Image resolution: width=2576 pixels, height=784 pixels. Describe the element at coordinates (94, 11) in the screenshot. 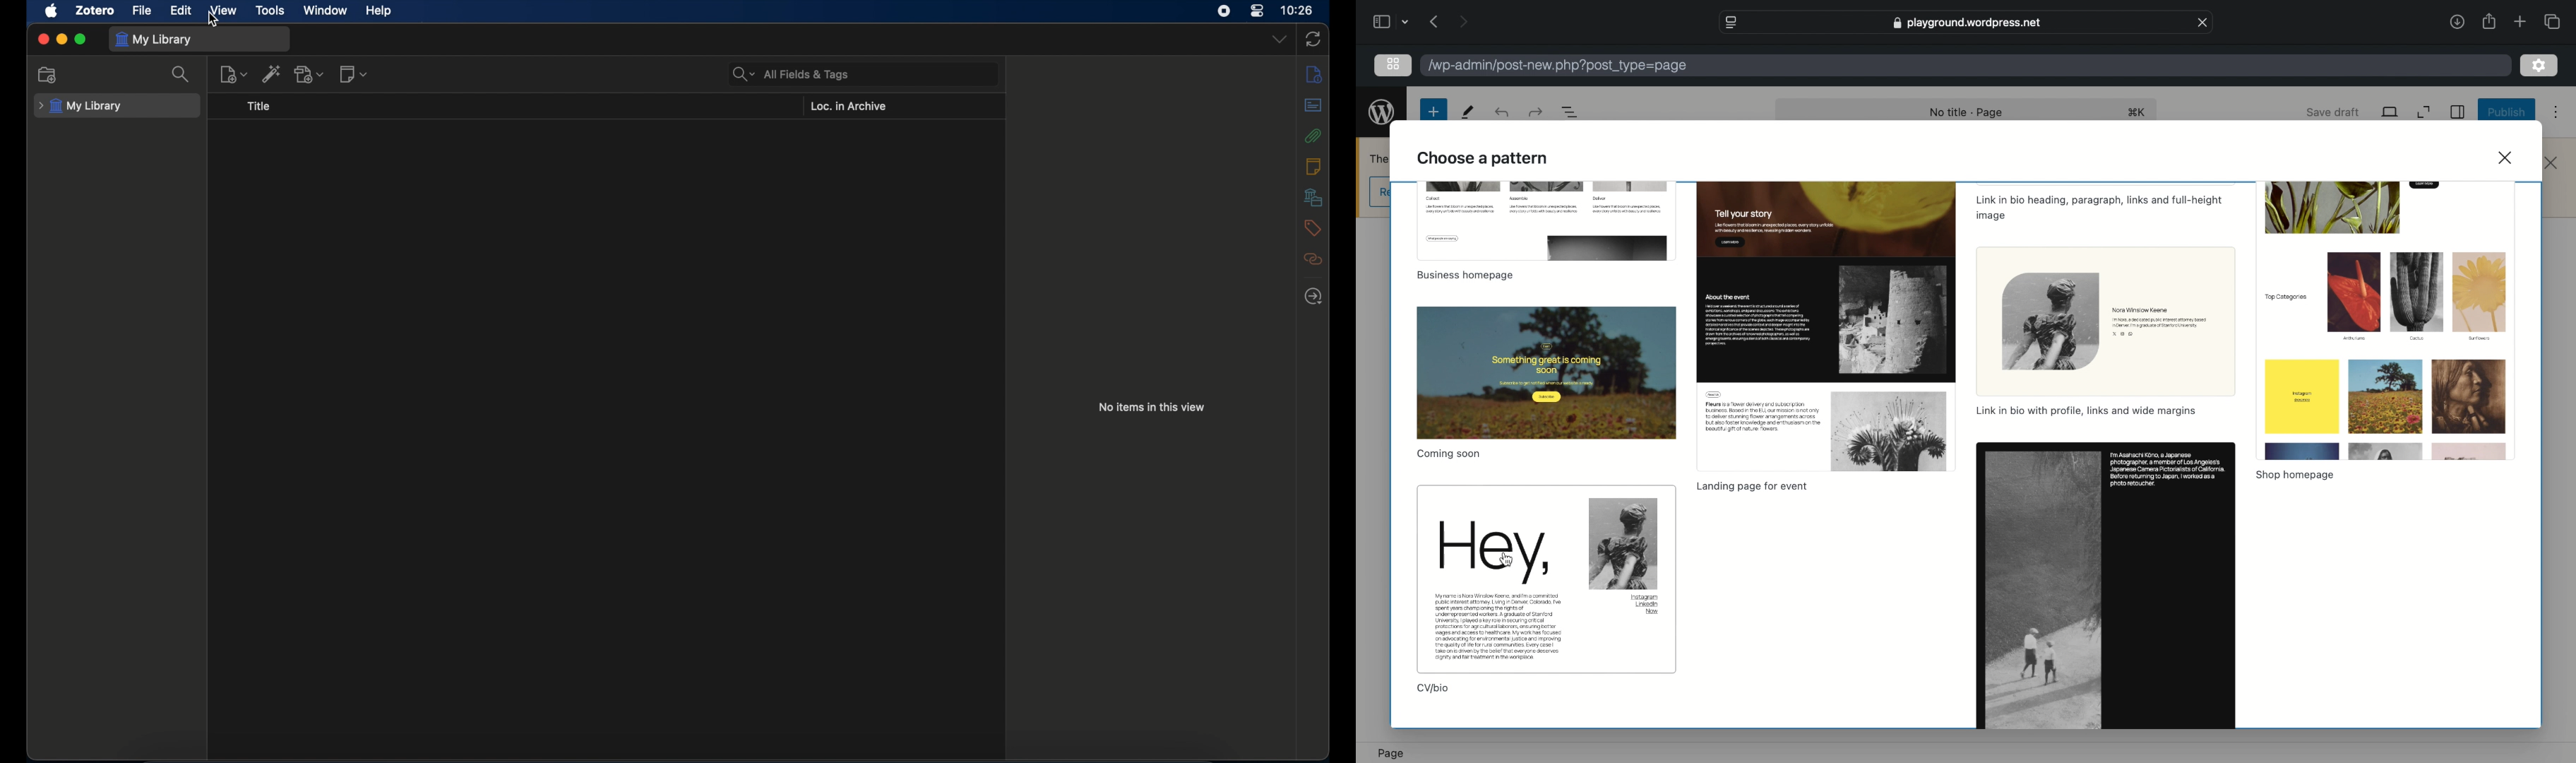

I see `zotero` at that location.